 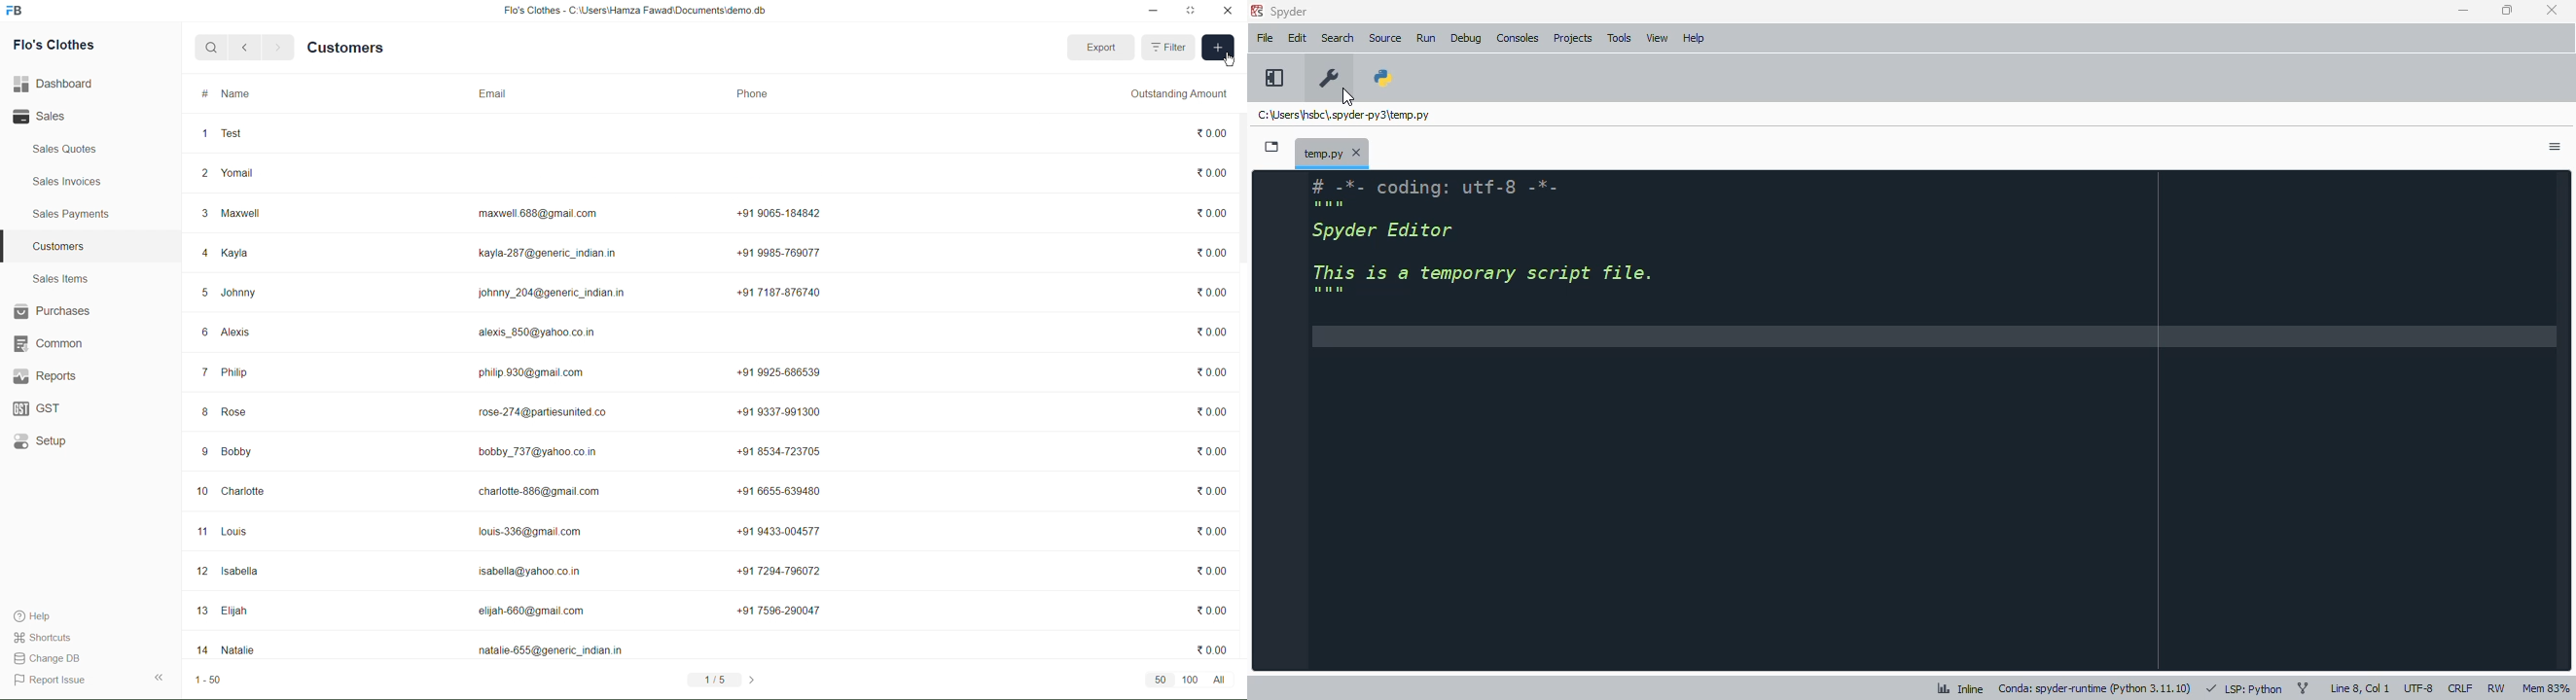 What do you see at coordinates (212, 681) in the screenshot?
I see `1-50` at bounding box center [212, 681].